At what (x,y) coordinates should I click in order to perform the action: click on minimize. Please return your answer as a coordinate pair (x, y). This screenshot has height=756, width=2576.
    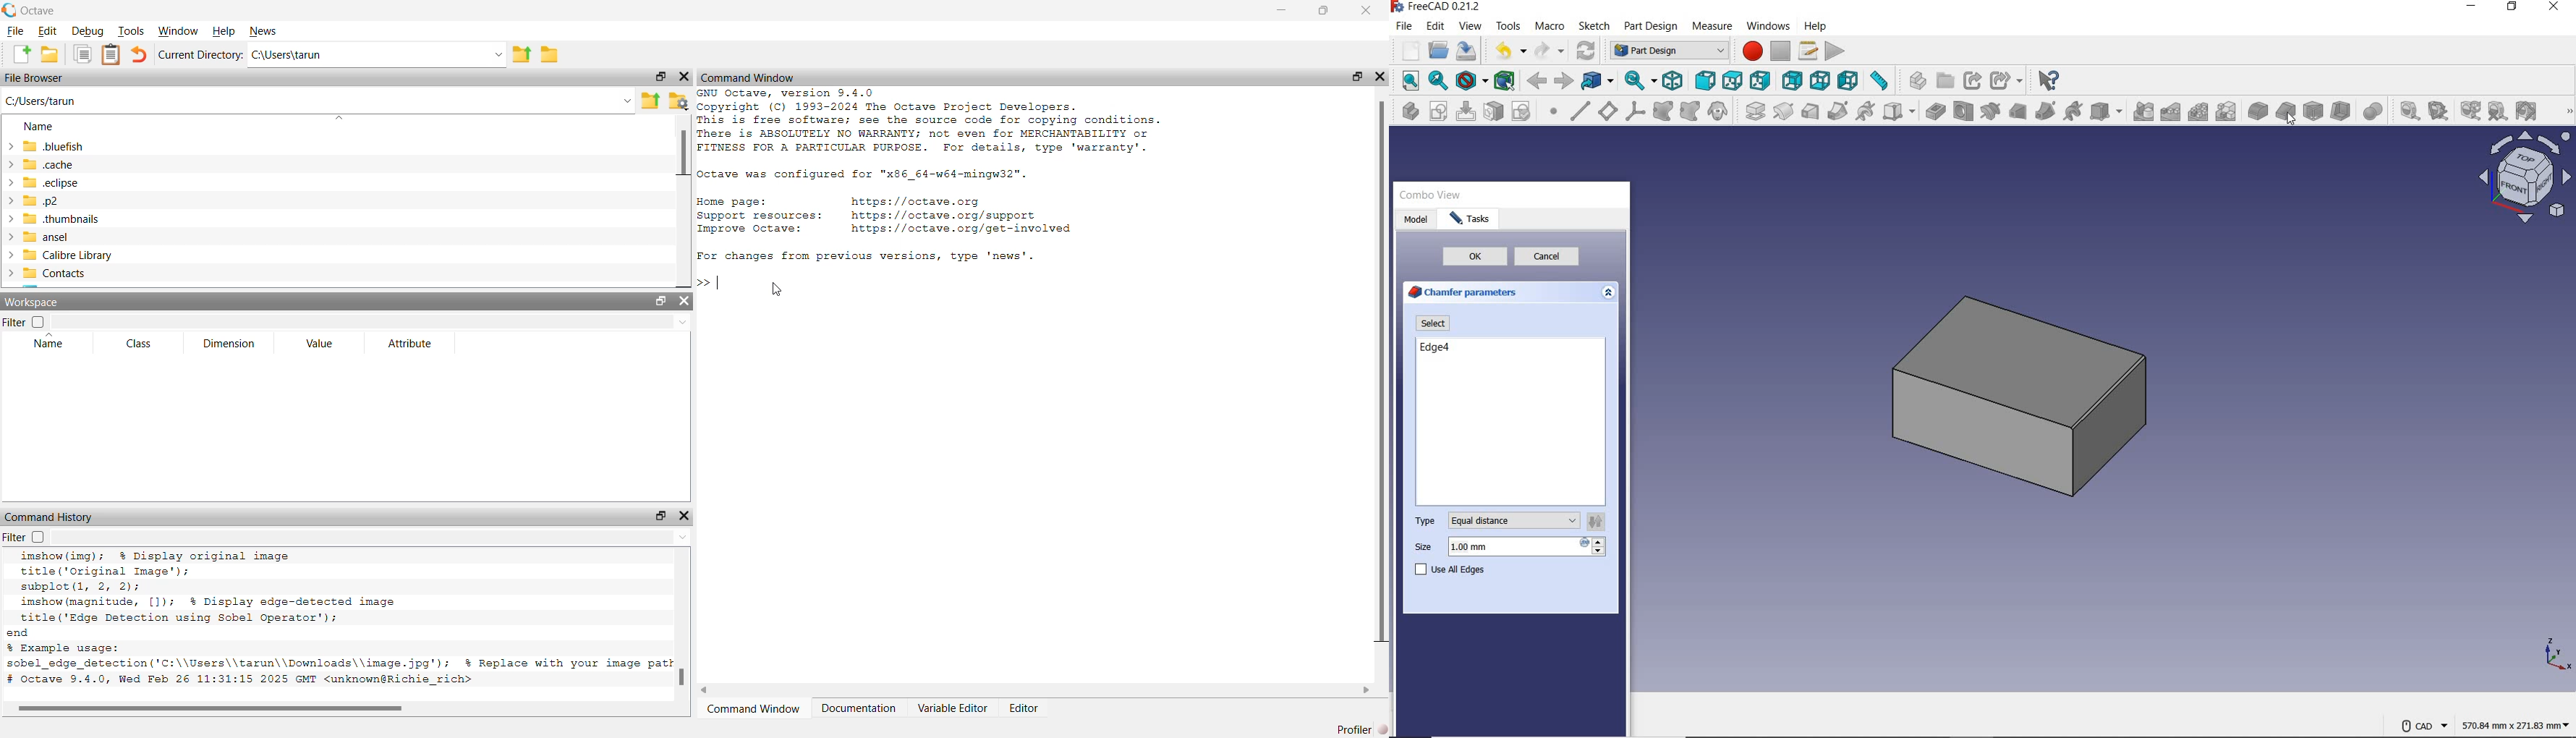
    Looking at the image, I should click on (2470, 8).